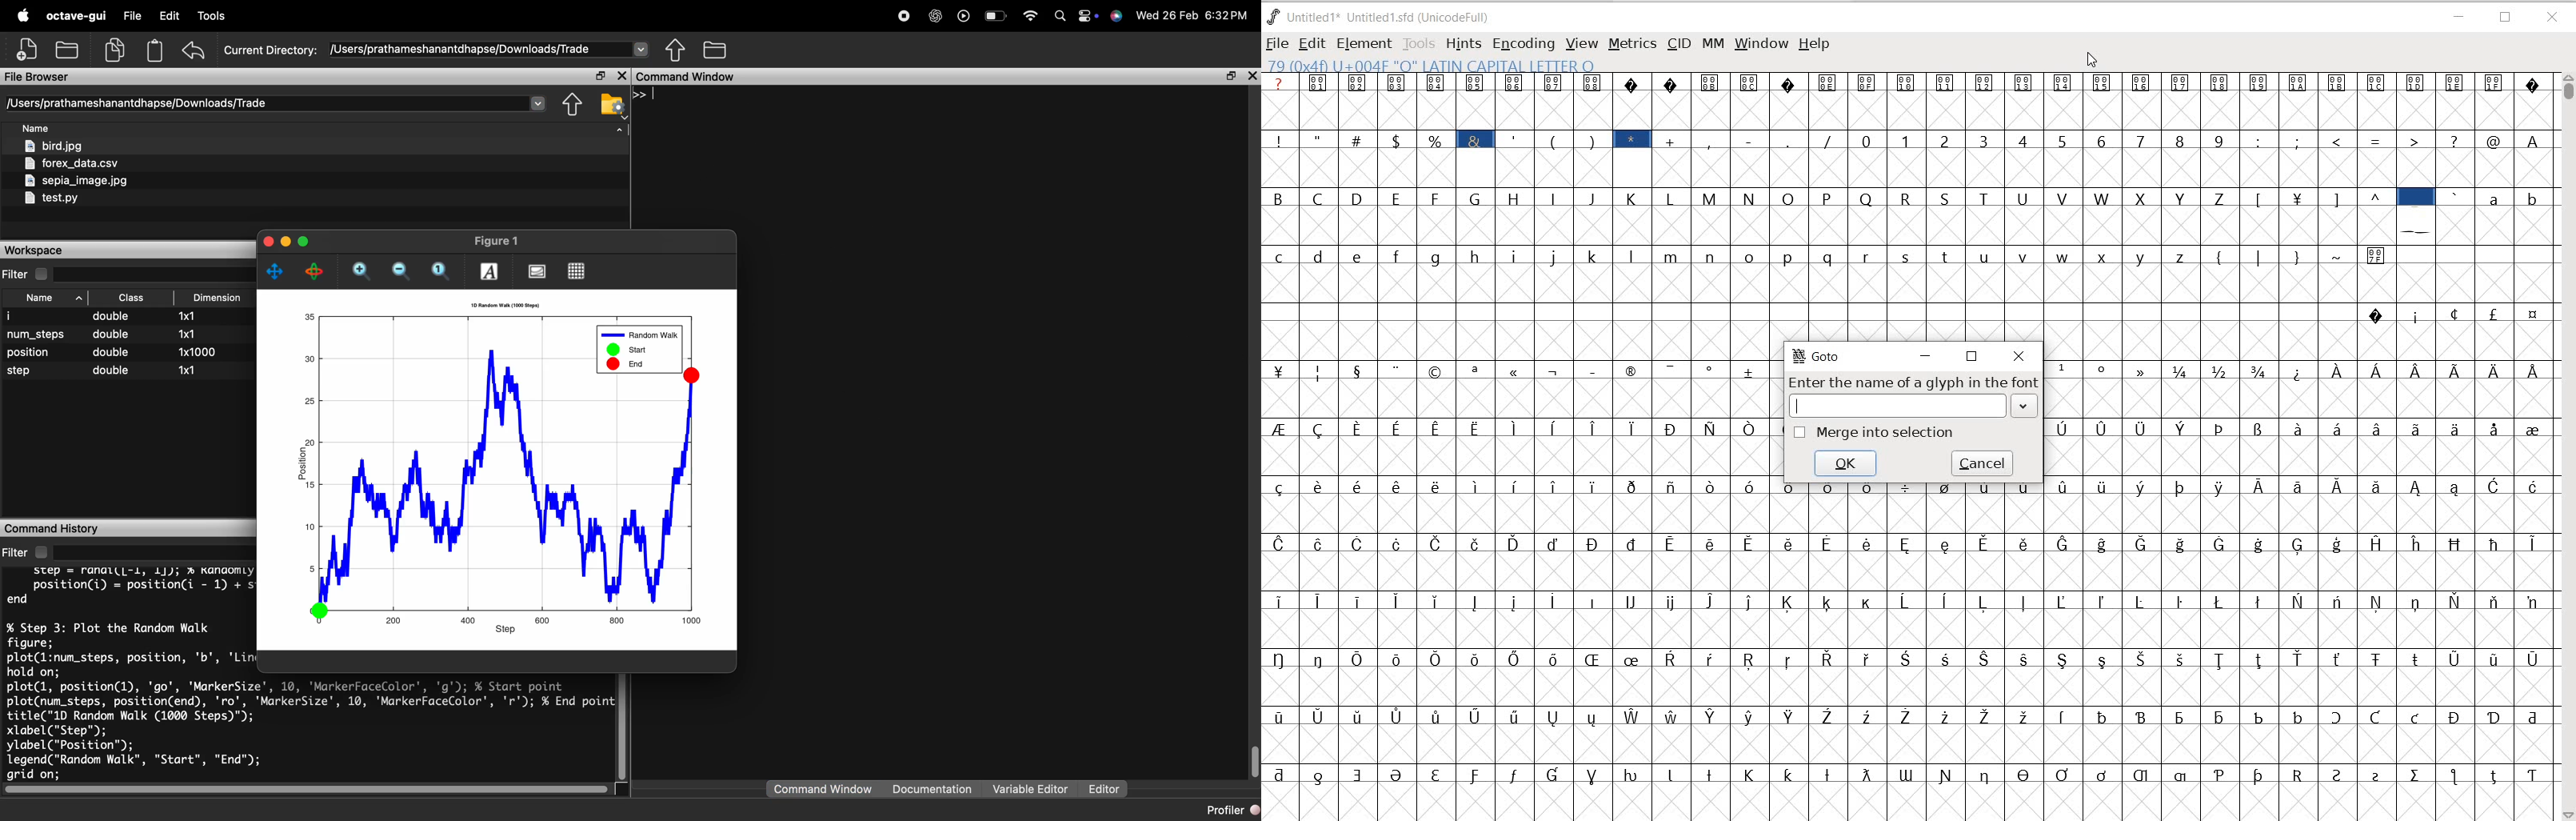  I want to click on cursor, so click(657, 95).